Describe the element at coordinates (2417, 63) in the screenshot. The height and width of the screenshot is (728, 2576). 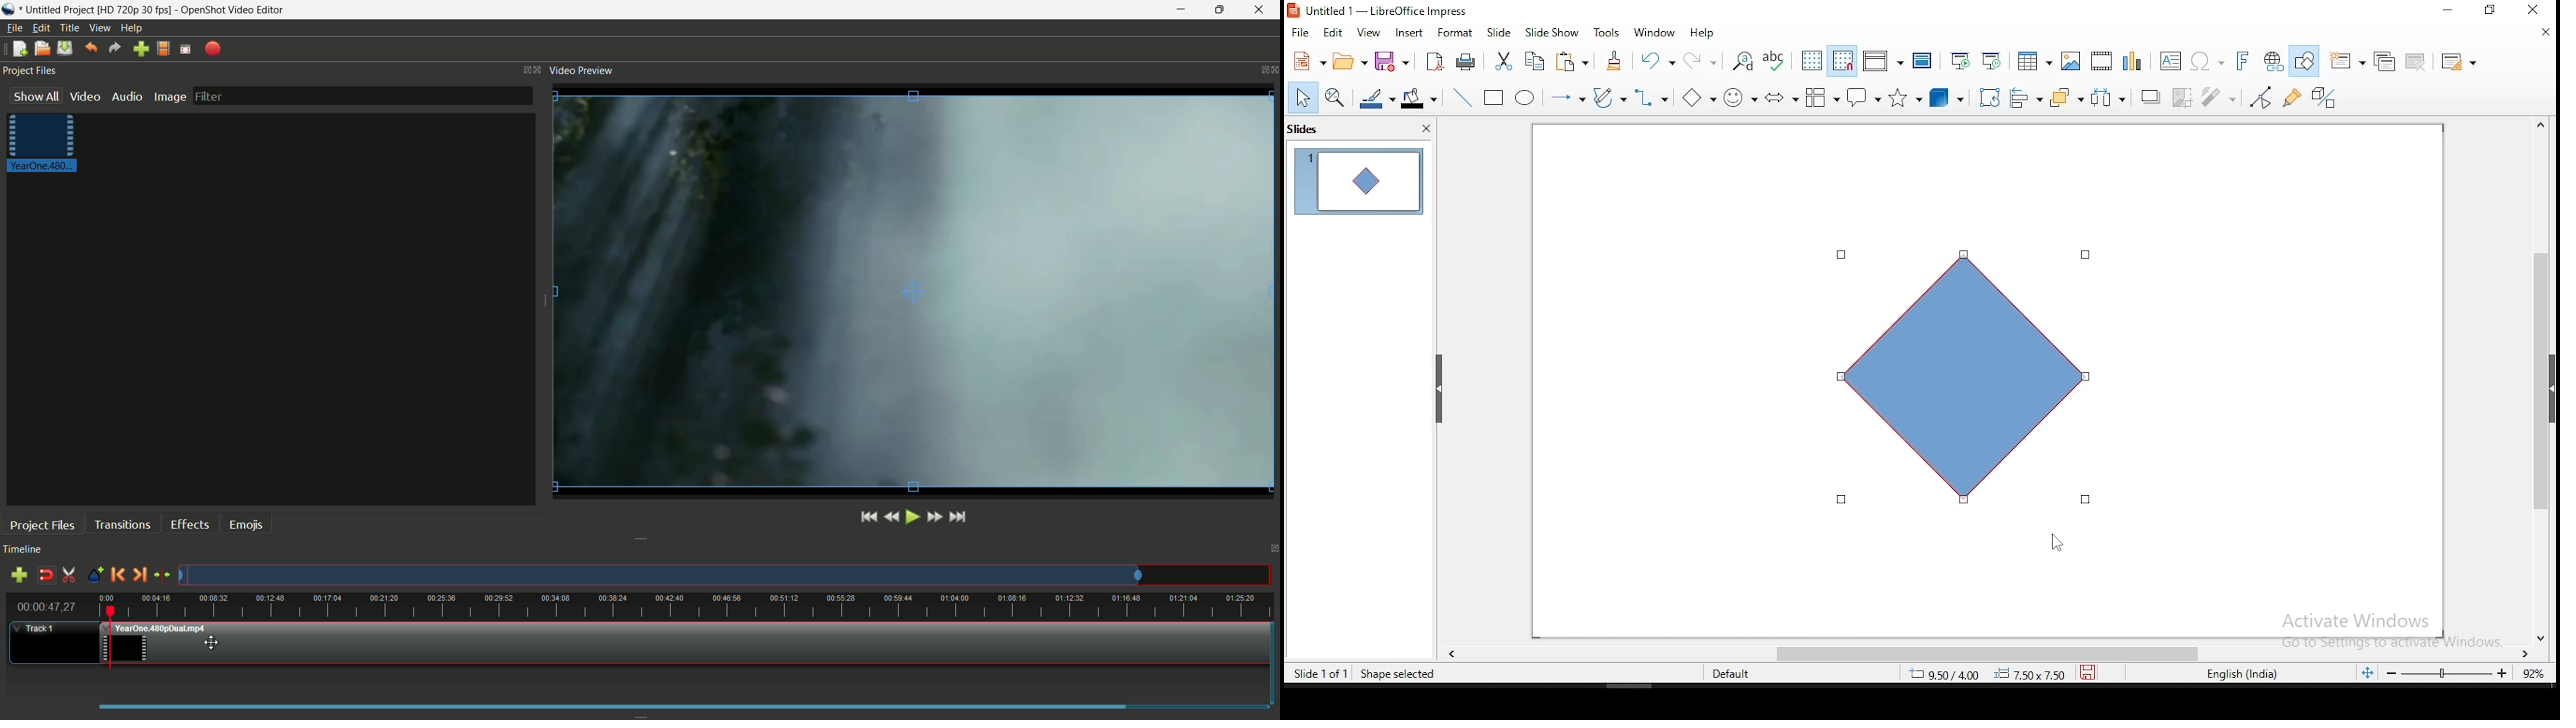
I see `delete slide` at that location.